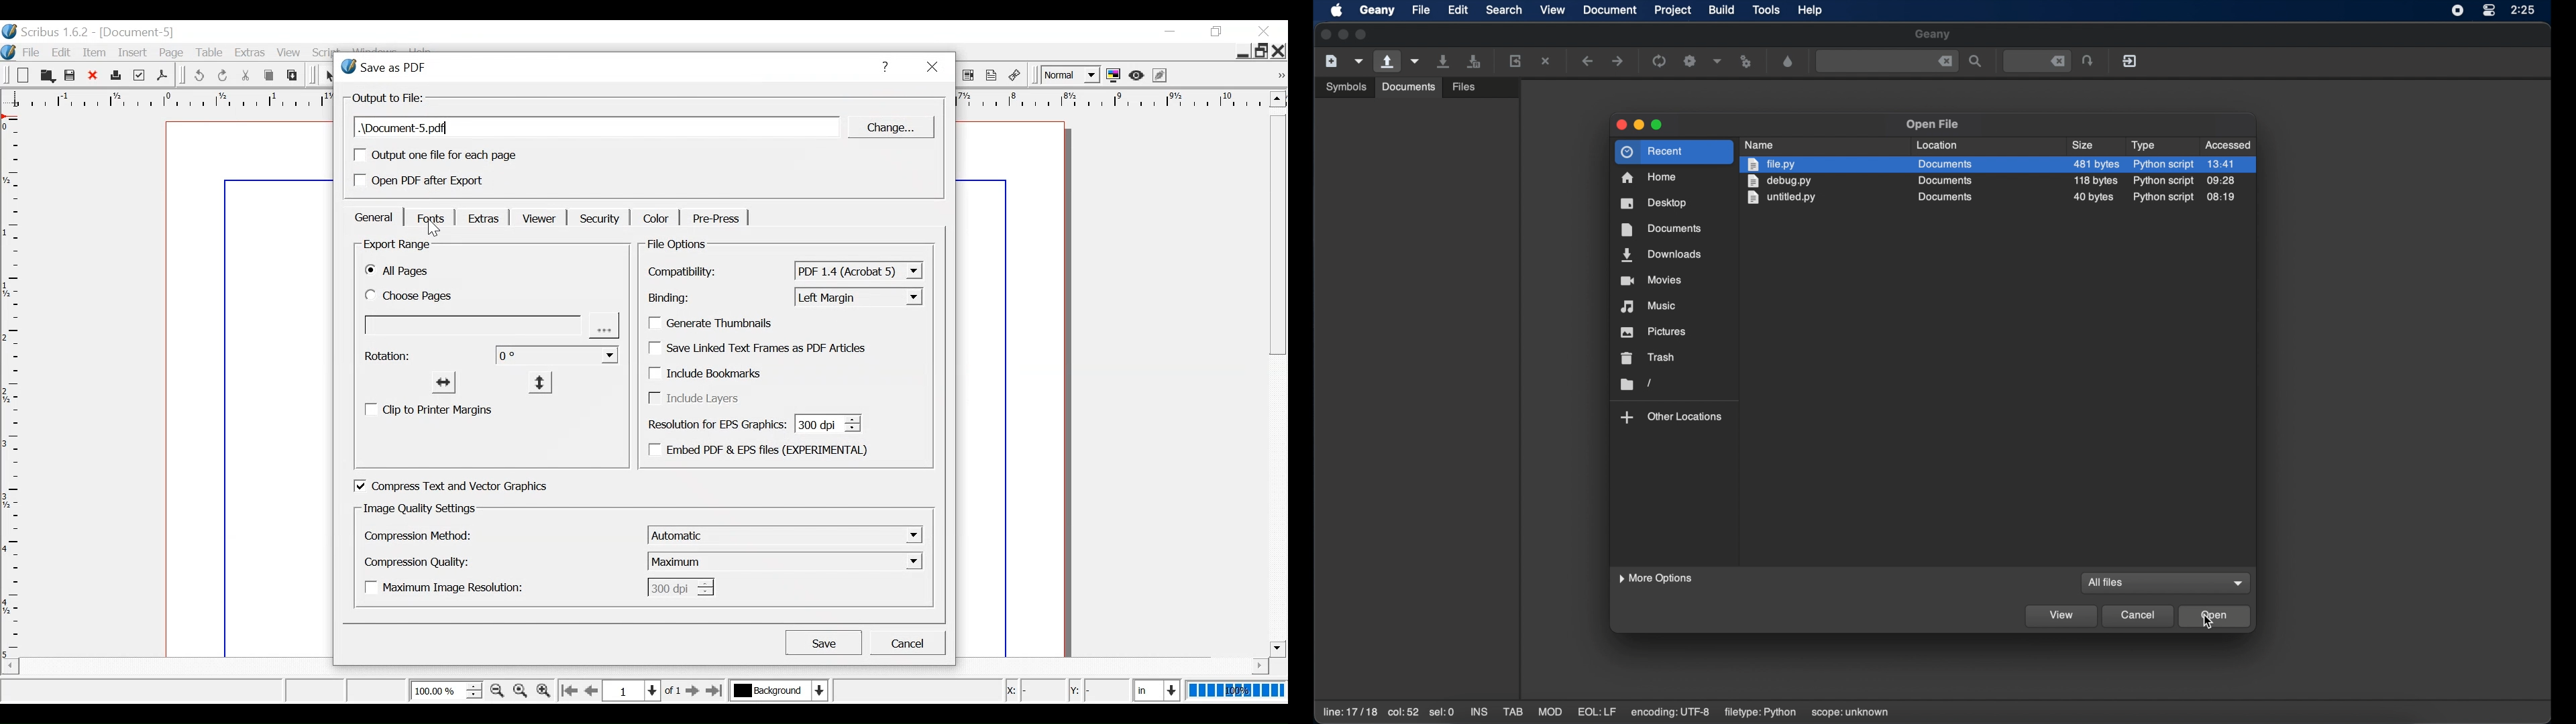 The height and width of the screenshot is (728, 2576). Describe the element at coordinates (223, 76) in the screenshot. I see `Redo` at that location.